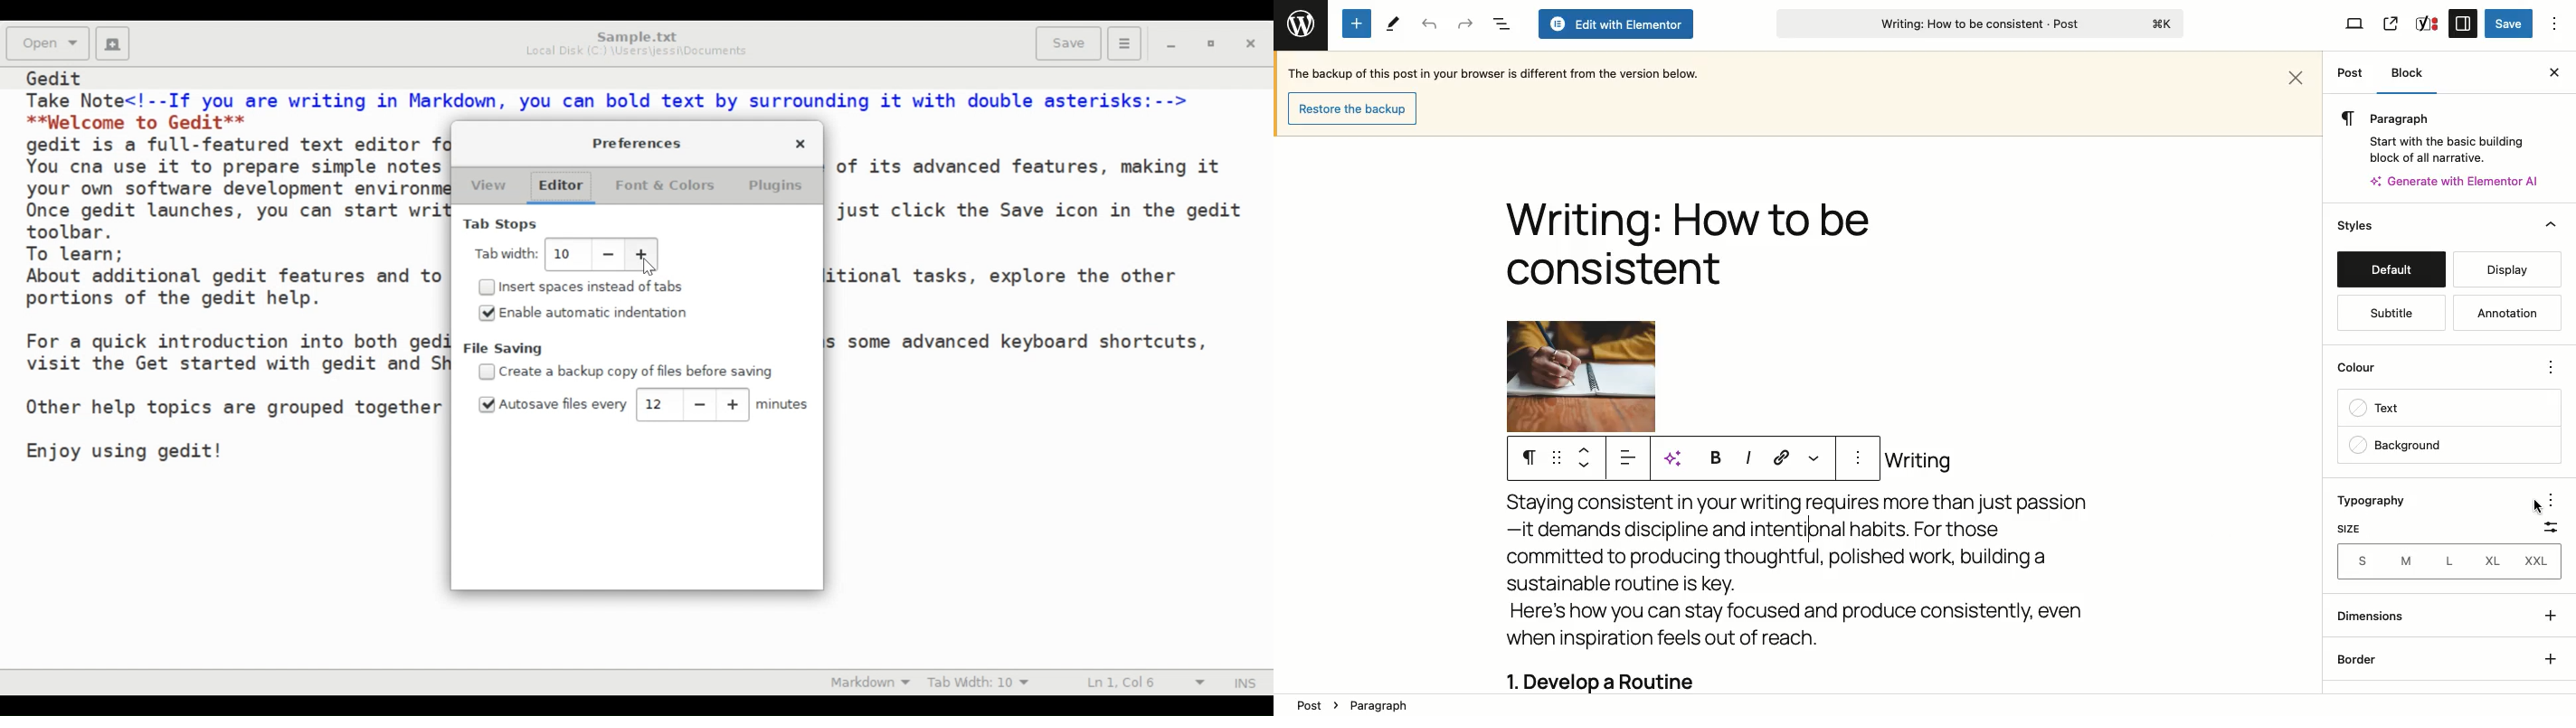  Describe the element at coordinates (1615, 24) in the screenshot. I see `Edit with elementor` at that location.